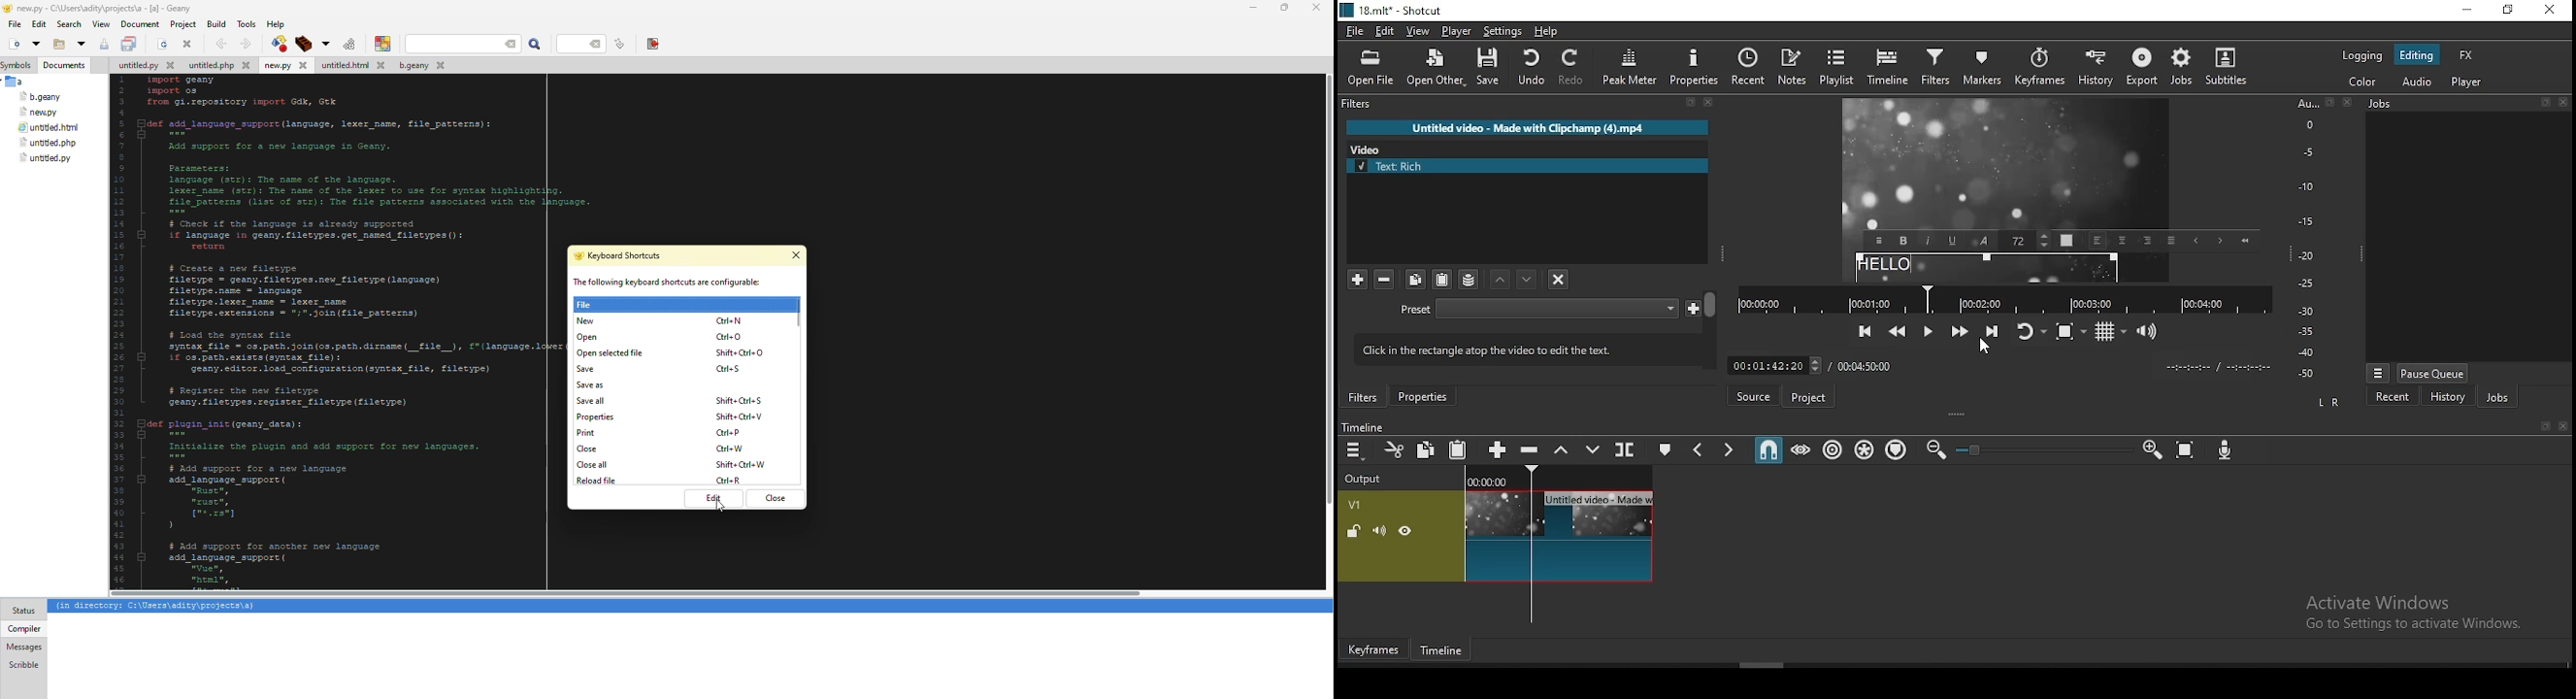 The image size is (2576, 700). I want to click on file, so click(49, 129).